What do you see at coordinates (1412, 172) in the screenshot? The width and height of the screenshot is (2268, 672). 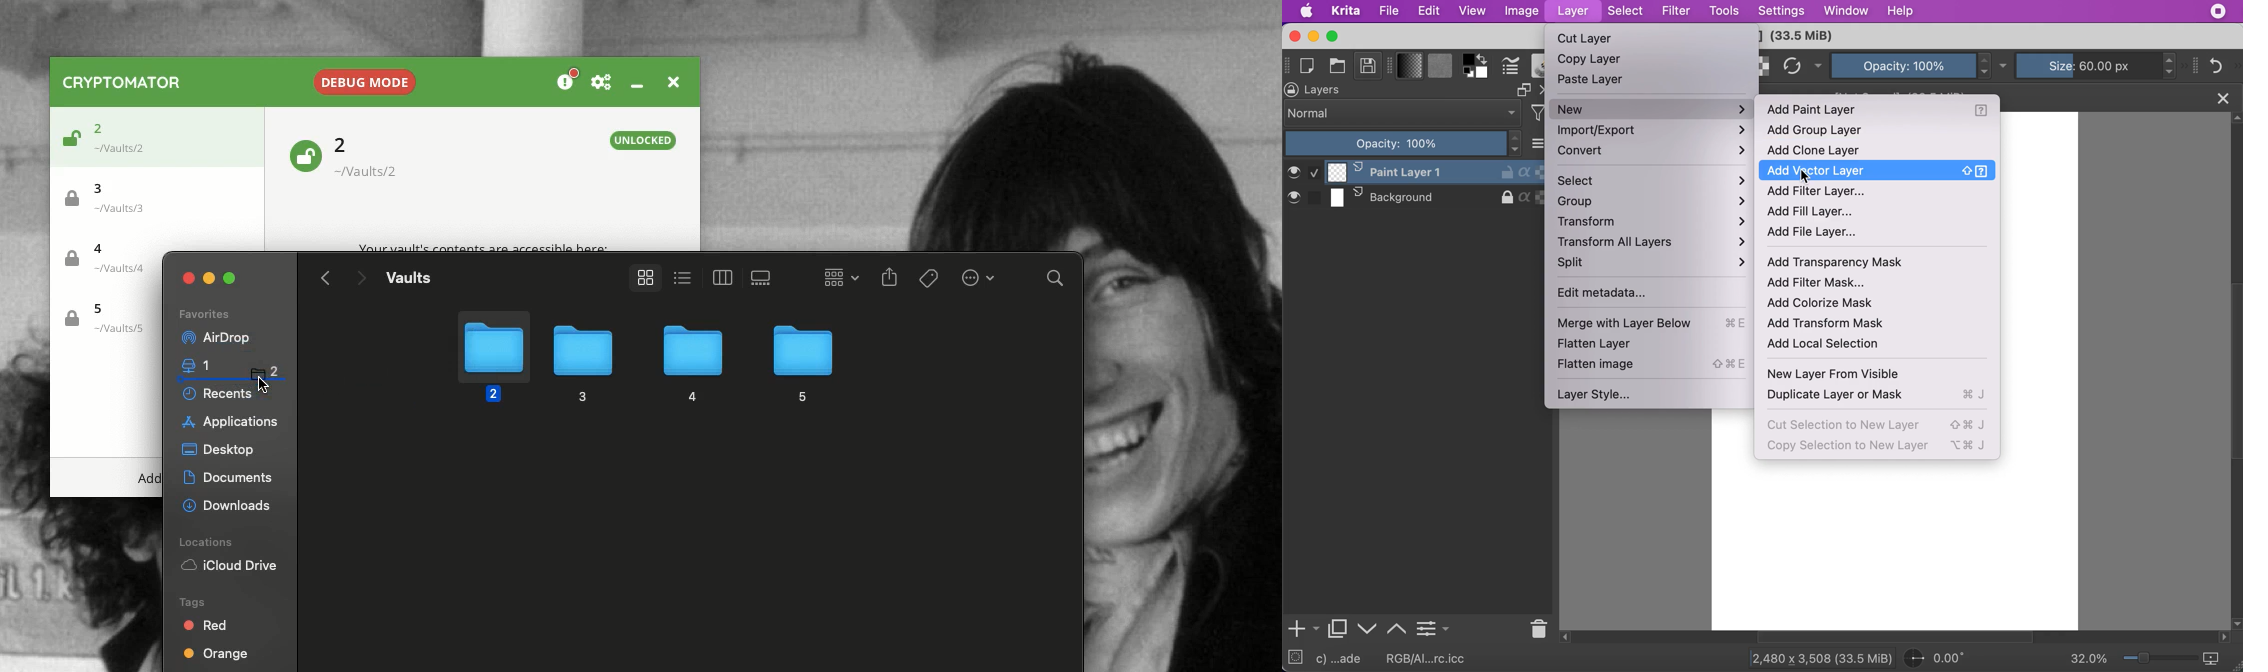 I see `paint layer 1` at bounding box center [1412, 172].